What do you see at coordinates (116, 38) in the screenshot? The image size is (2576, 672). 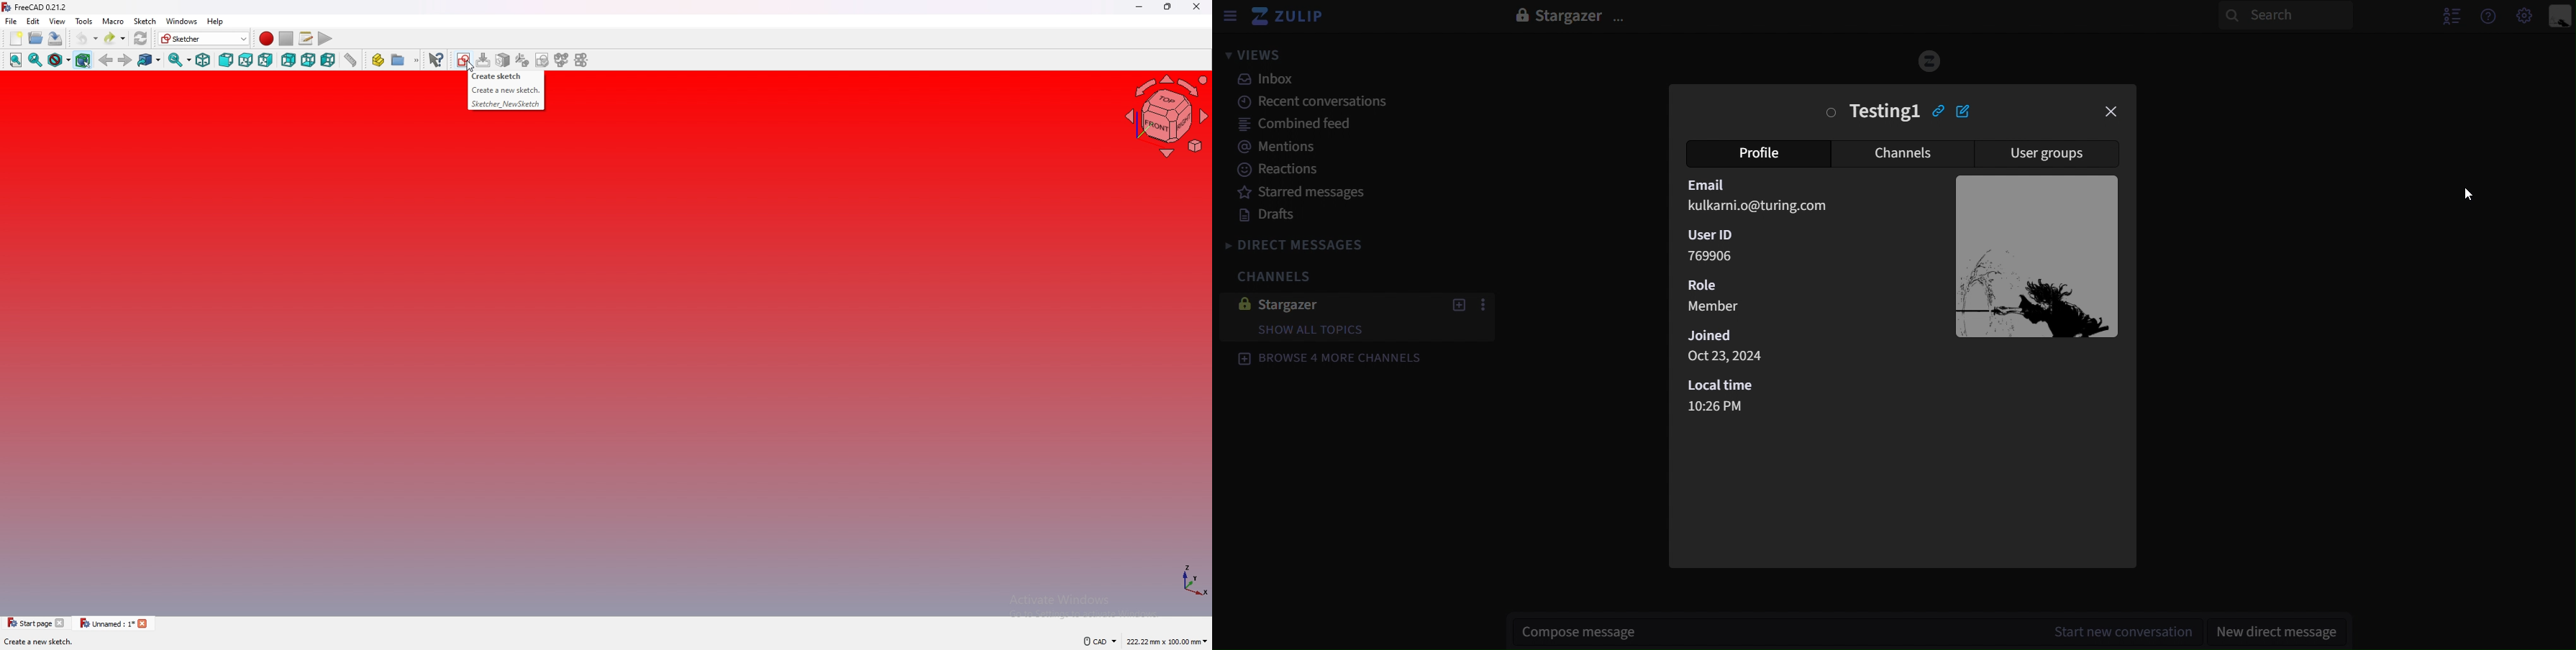 I see `redo` at bounding box center [116, 38].